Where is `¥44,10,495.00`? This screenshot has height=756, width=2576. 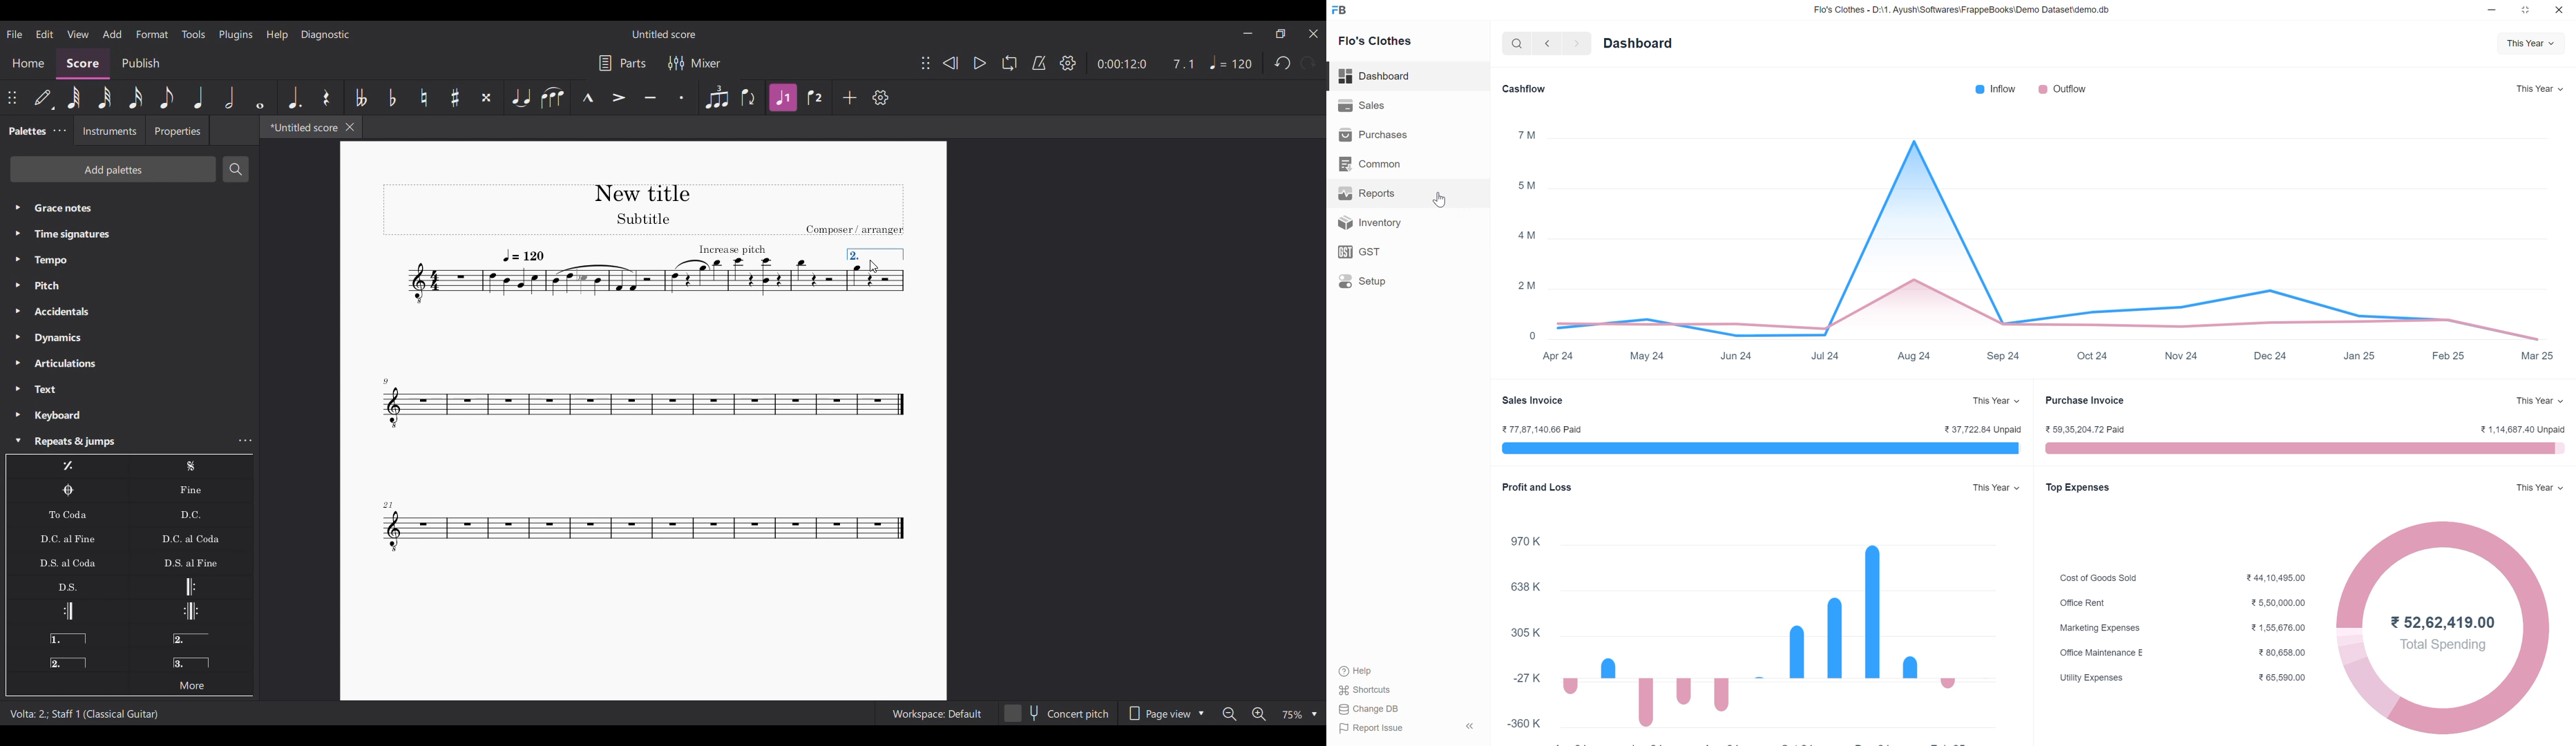 ¥44,10,495.00 is located at coordinates (2280, 577).